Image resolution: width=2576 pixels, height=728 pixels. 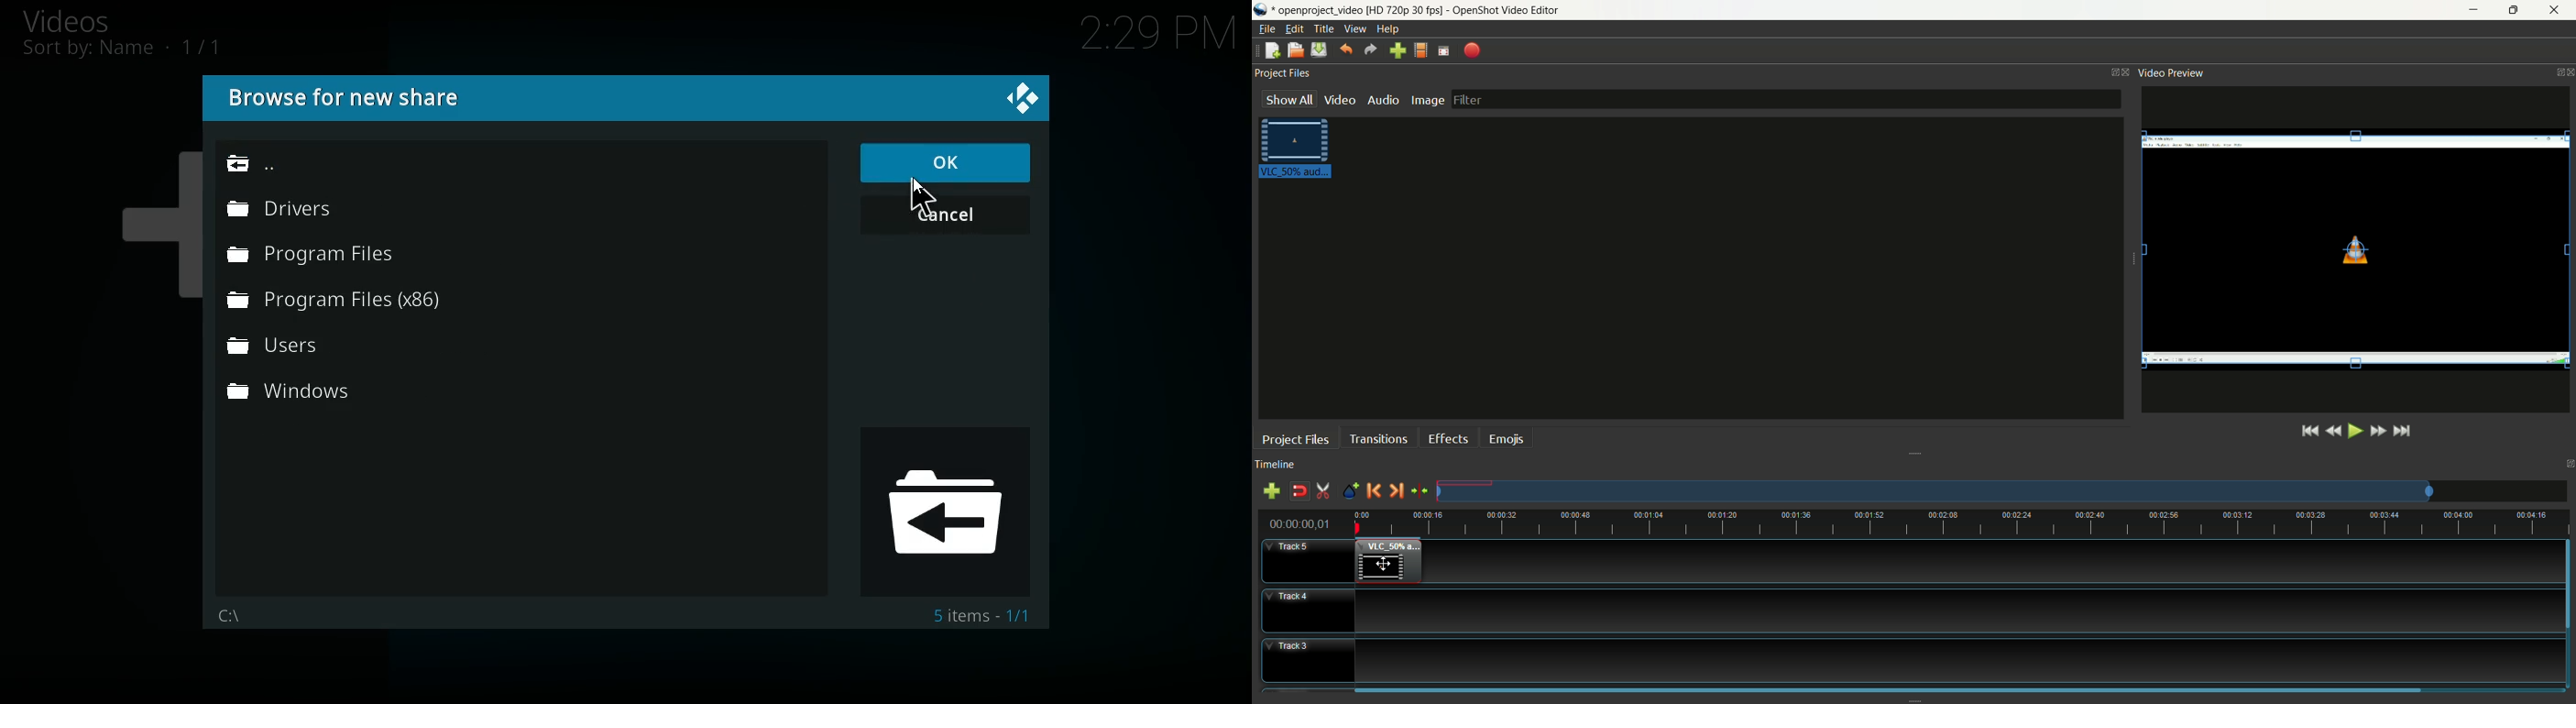 I want to click on title, so click(x=1324, y=28).